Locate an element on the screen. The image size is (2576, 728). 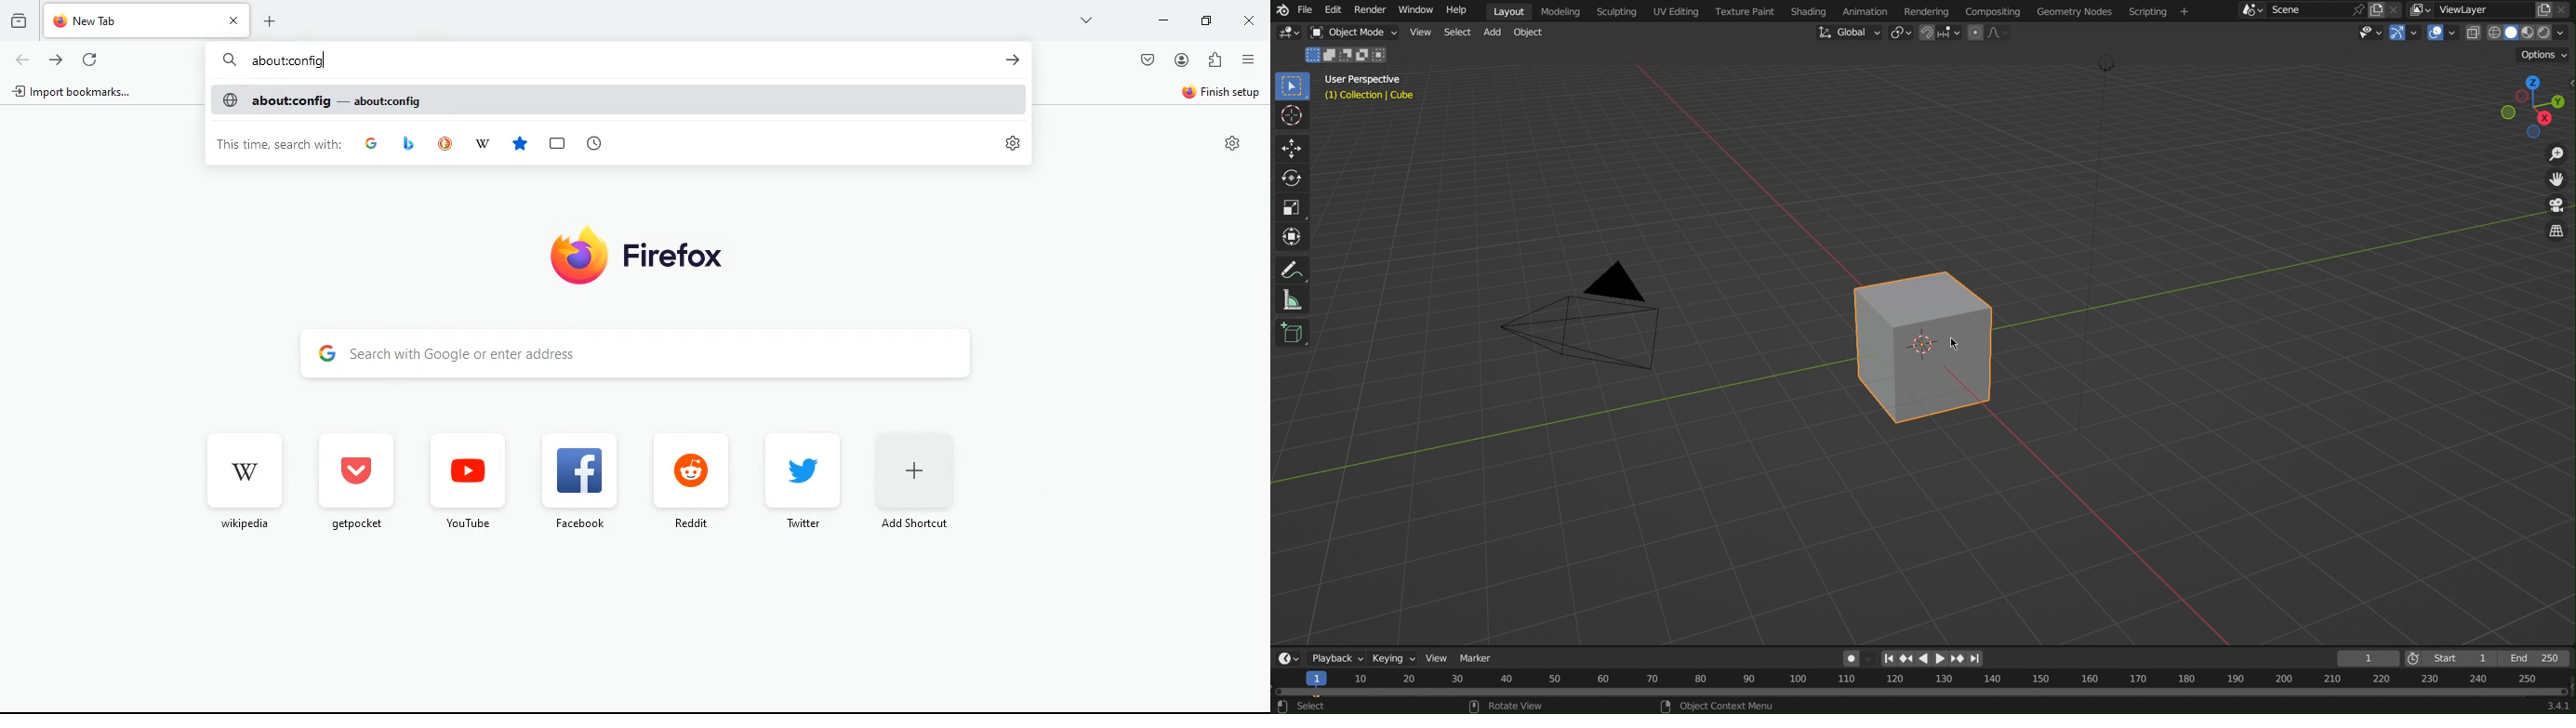
Bookmark is located at coordinates (556, 144).